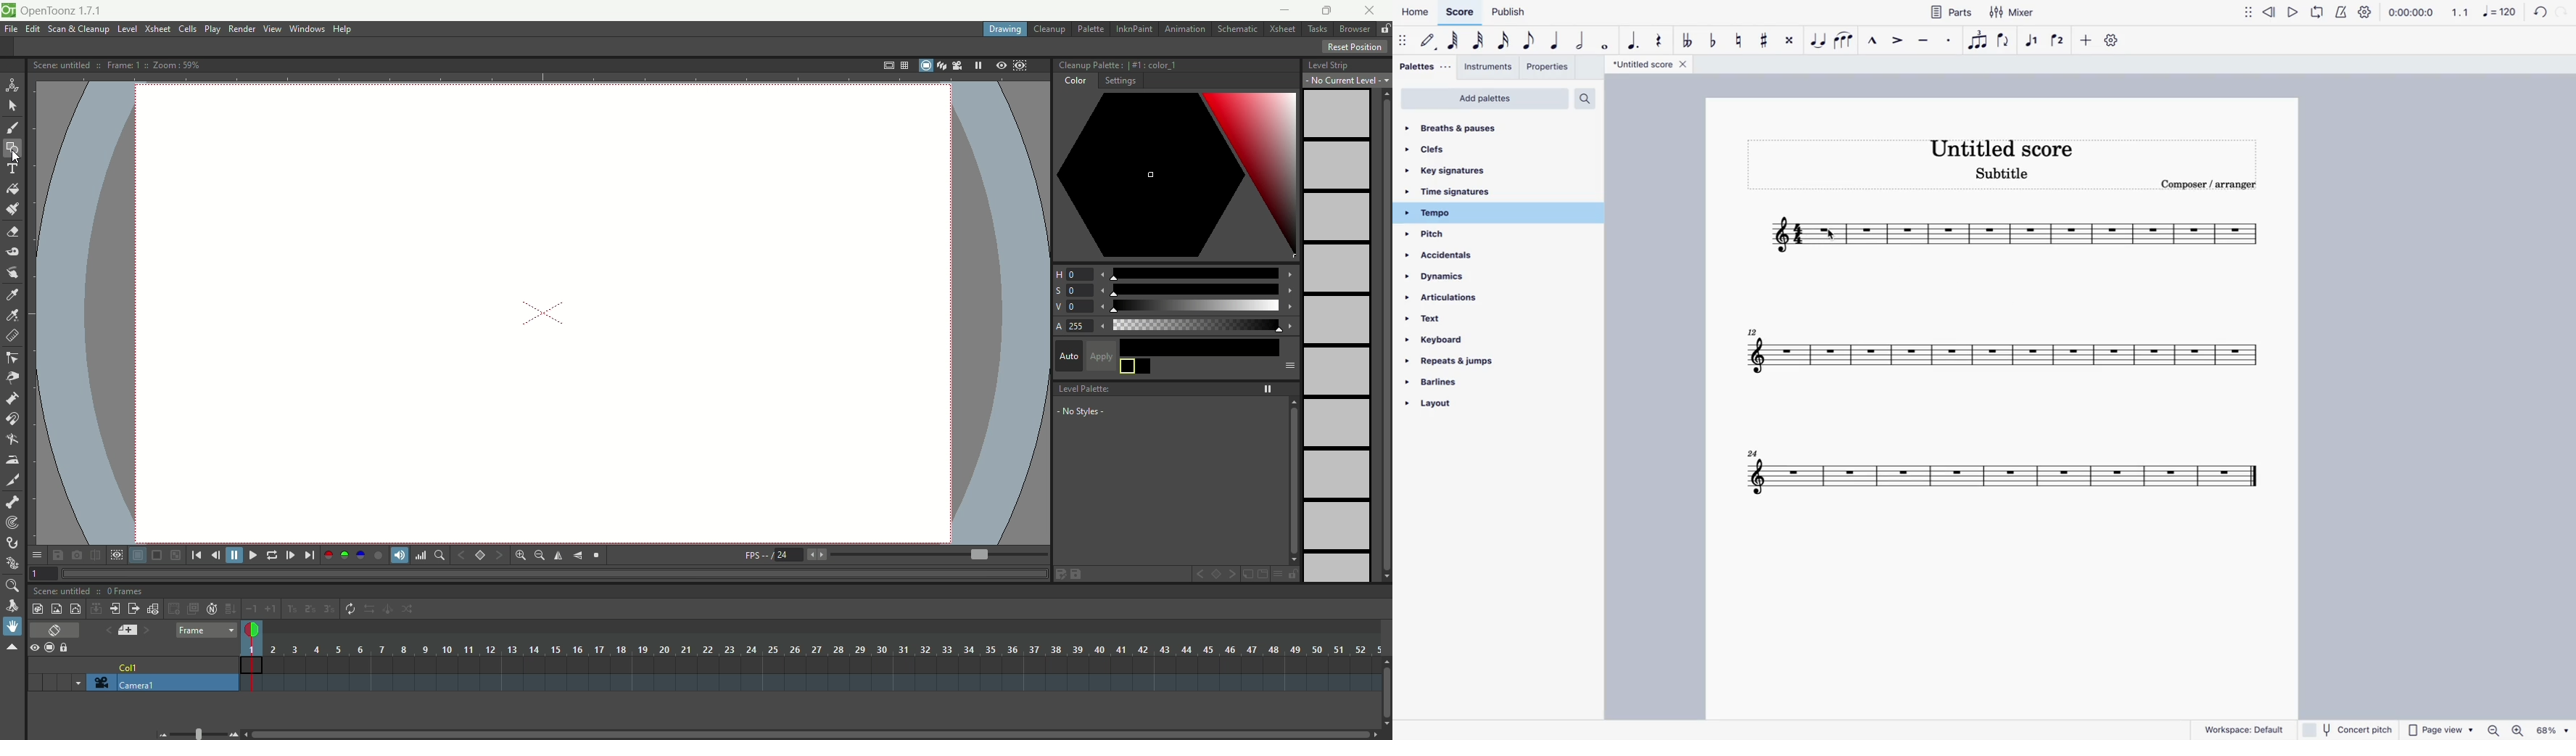 Image resolution: width=2576 pixels, height=756 pixels. I want to click on dynamics, so click(1470, 278).